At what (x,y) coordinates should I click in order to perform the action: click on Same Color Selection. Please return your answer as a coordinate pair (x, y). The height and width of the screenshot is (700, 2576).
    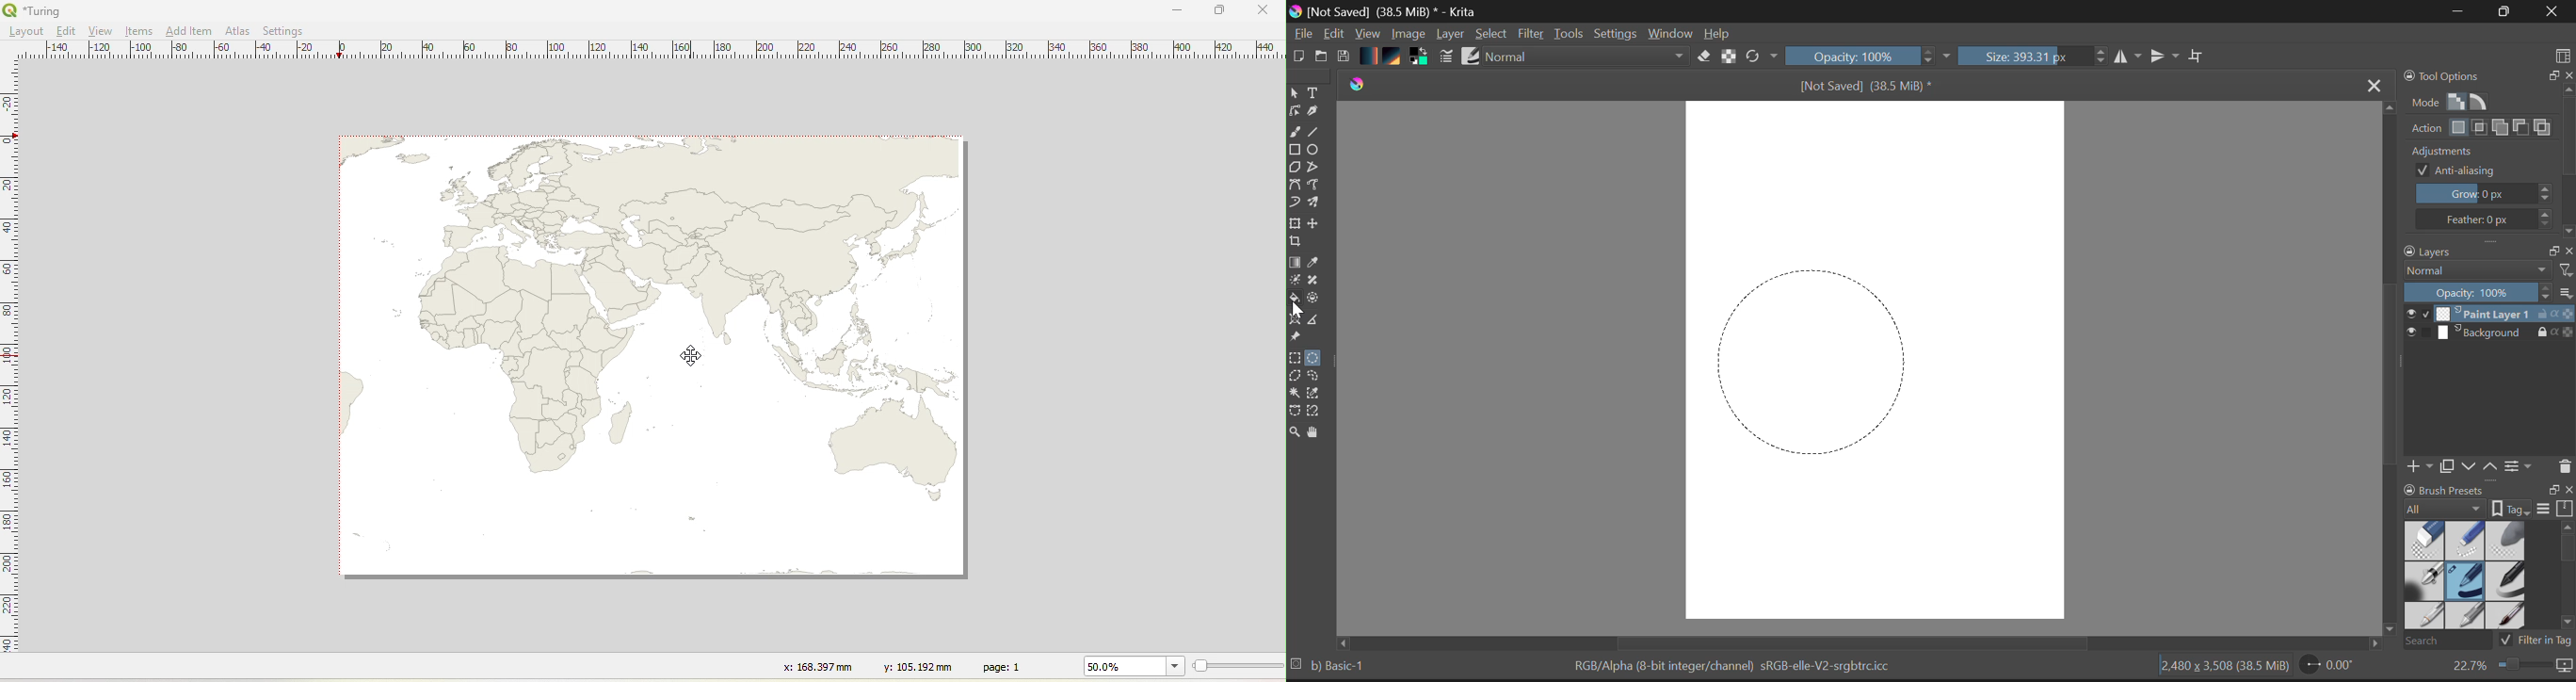
    Looking at the image, I should click on (1318, 395).